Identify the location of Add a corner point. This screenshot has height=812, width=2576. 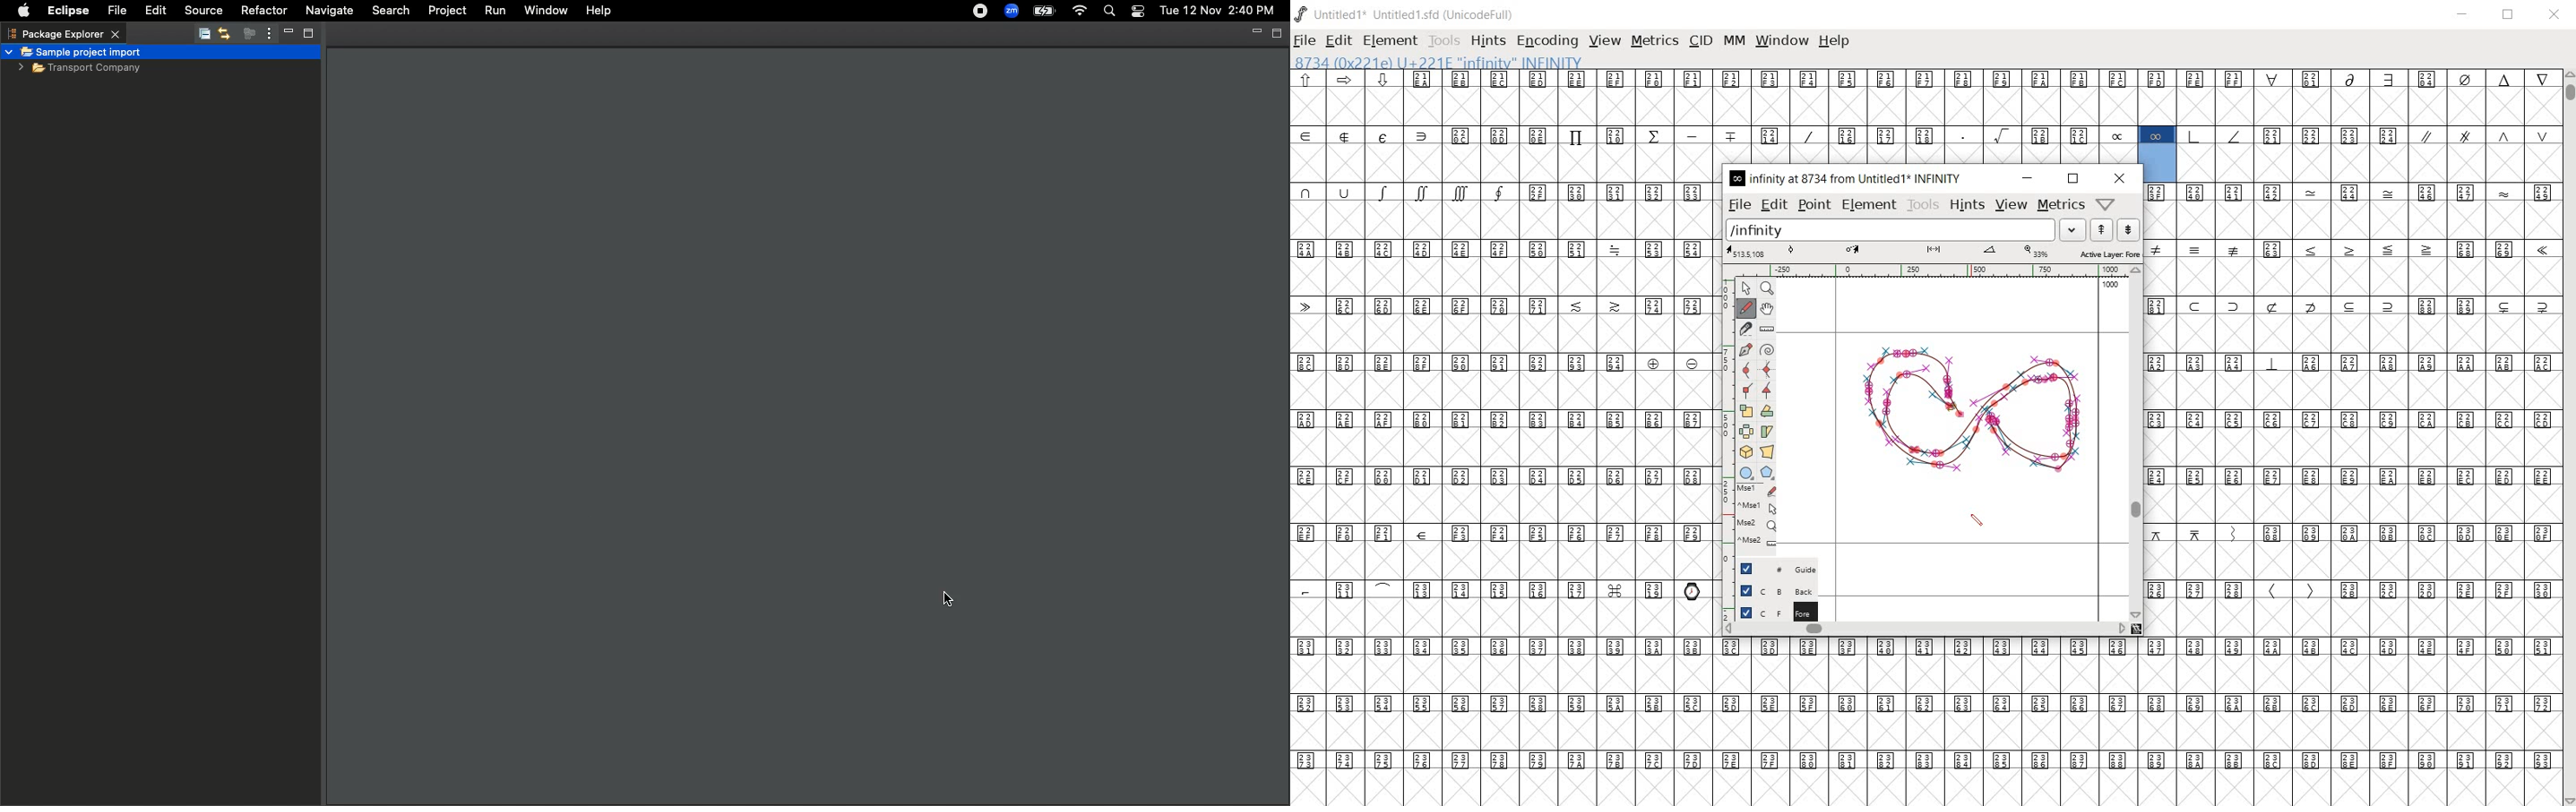
(1767, 390).